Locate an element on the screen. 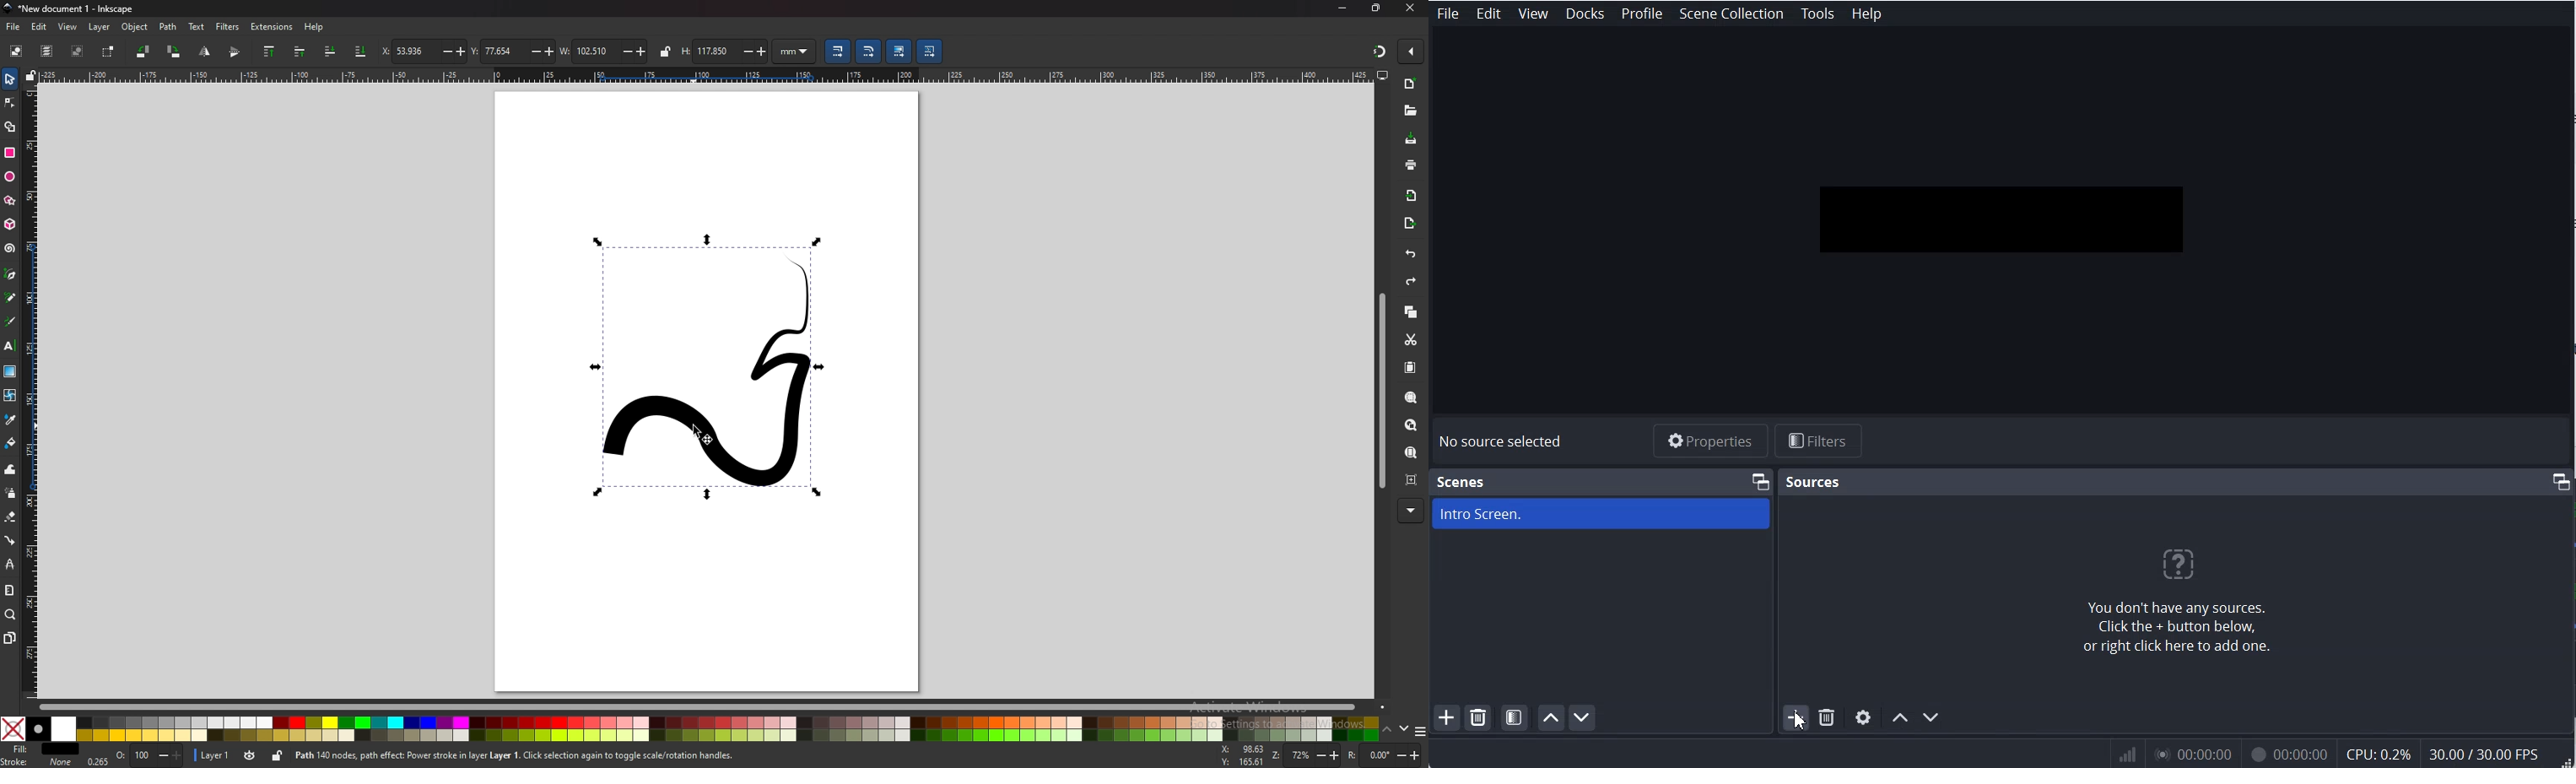 The height and width of the screenshot is (784, 2576). paint bucket is located at coordinates (10, 442).